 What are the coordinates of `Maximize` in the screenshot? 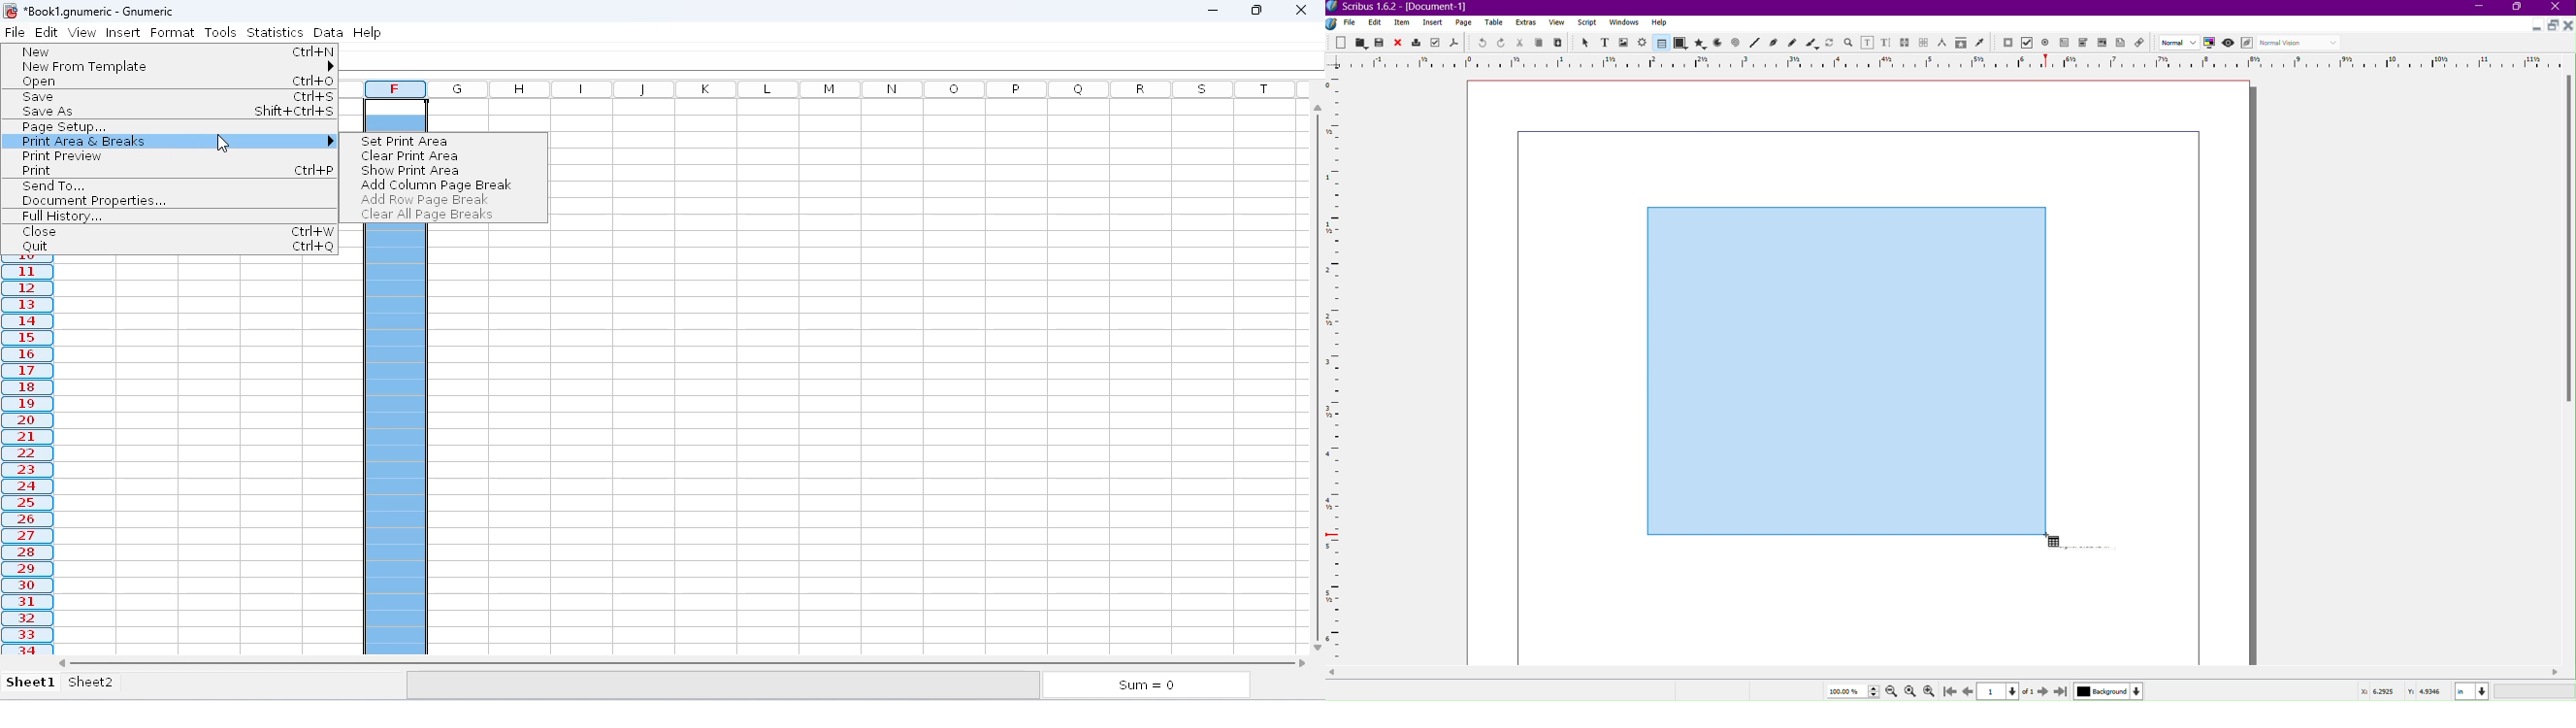 It's located at (2520, 8).